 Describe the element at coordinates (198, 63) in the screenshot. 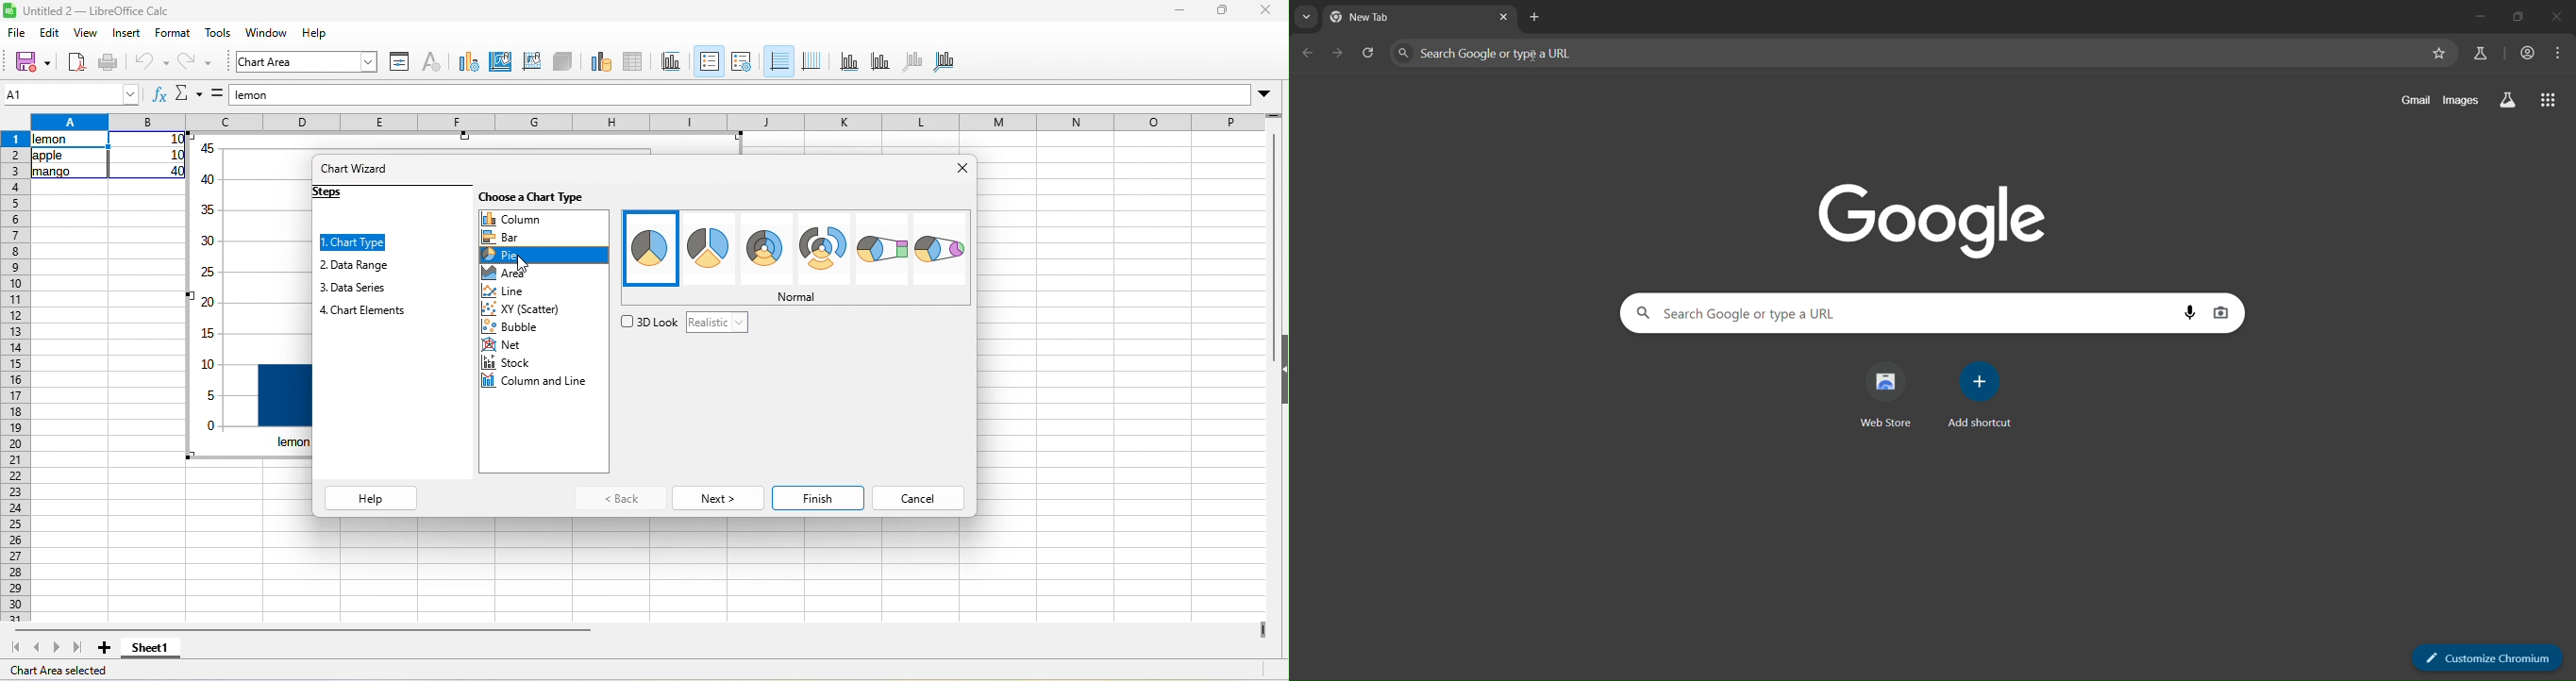

I see `redo` at that location.